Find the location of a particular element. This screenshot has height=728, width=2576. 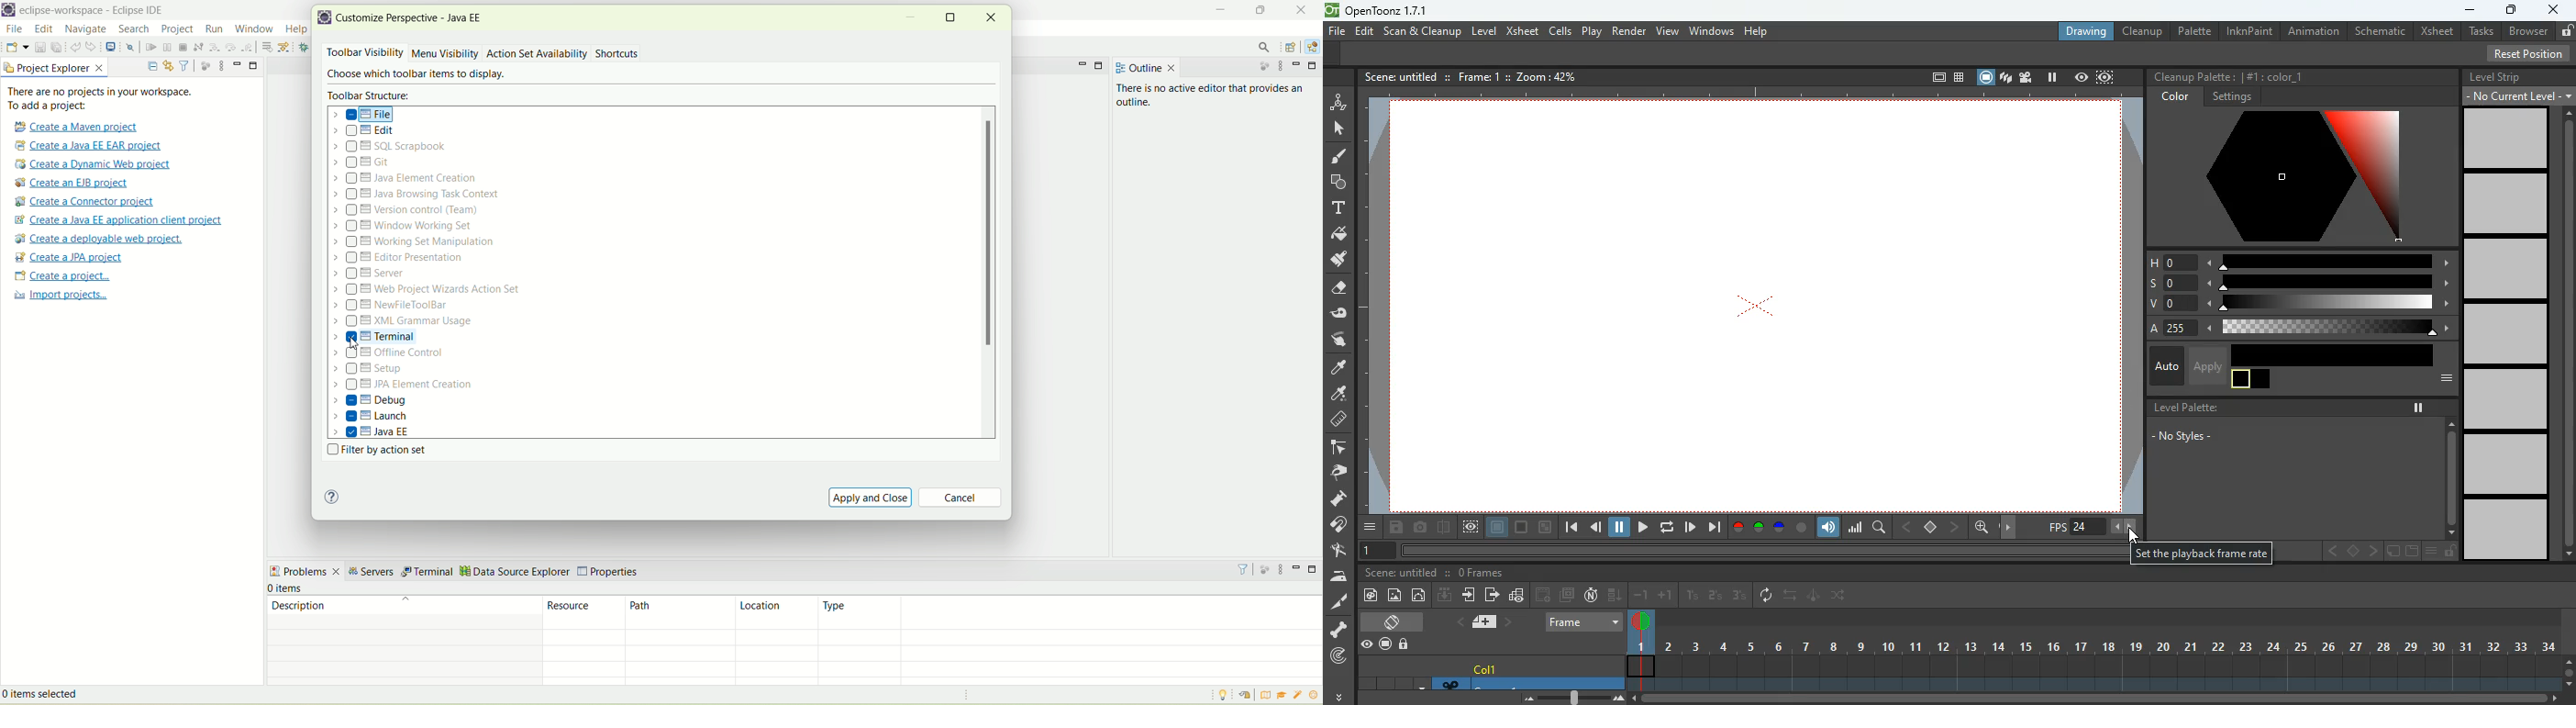

s is located at coordinates (2300, 284).